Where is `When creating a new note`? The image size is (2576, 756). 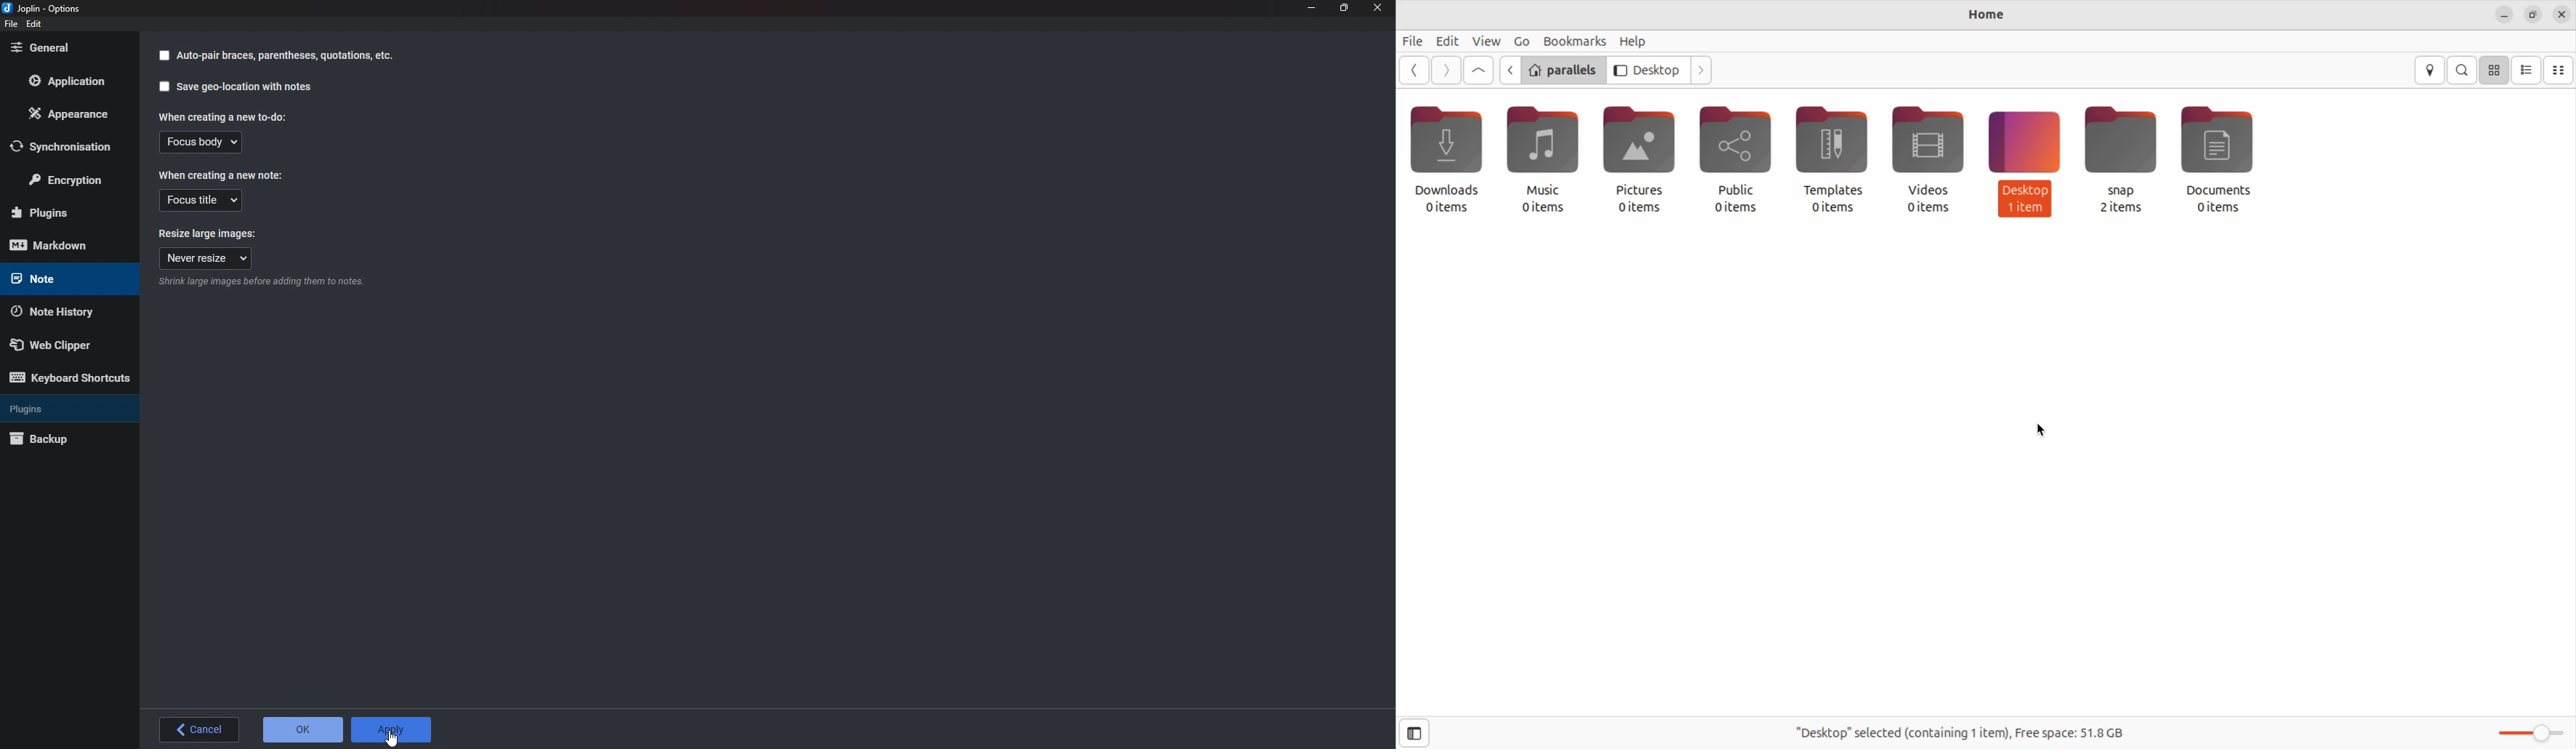
When creating a new note is located at coordinates (222, 175).